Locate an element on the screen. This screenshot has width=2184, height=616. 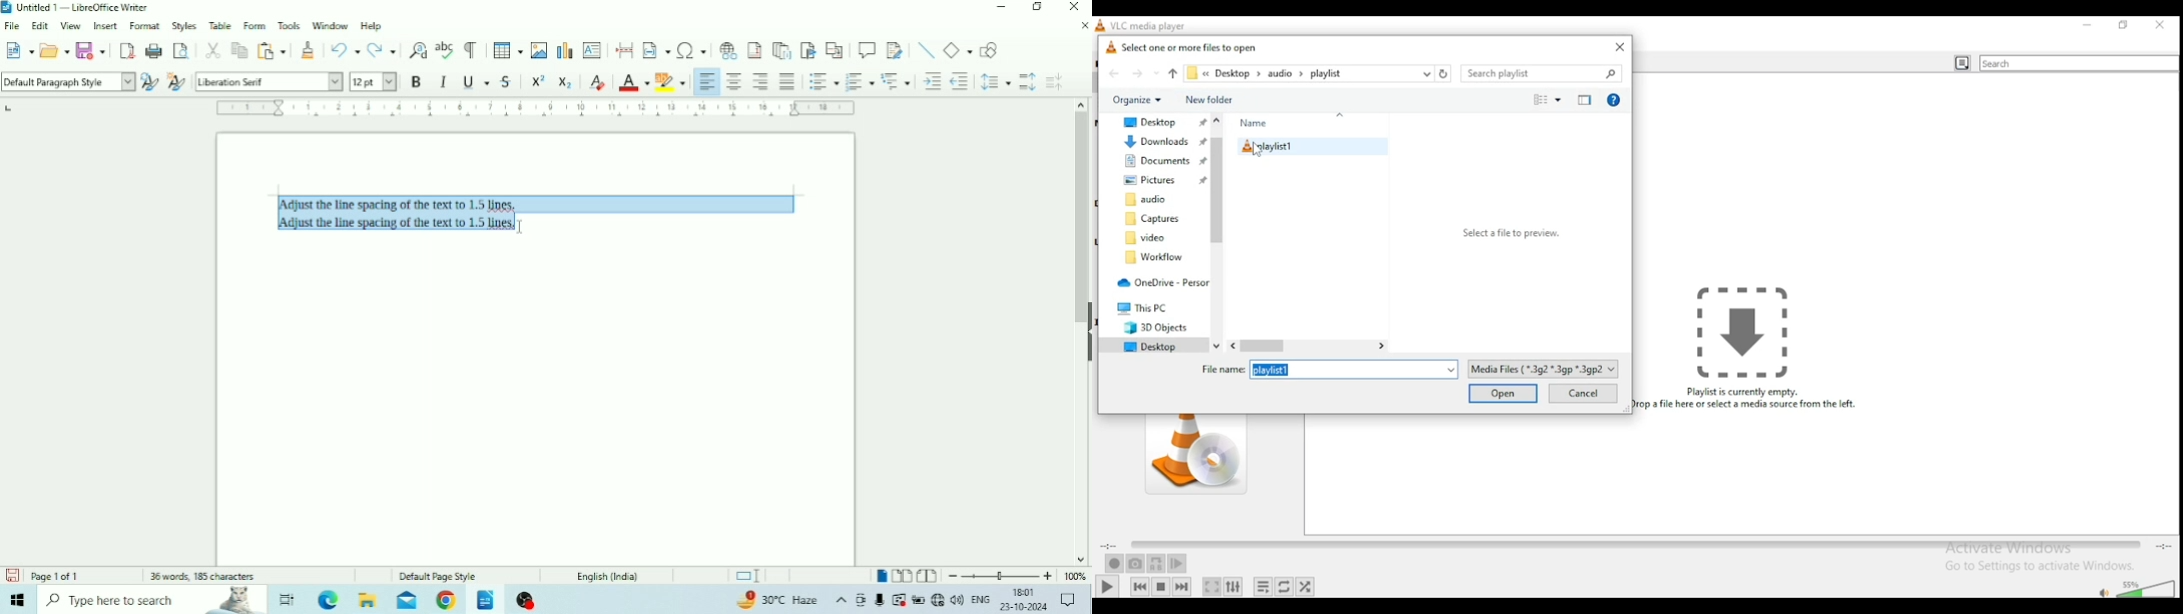
playlist 1 is located at coordinates (1310, 148).